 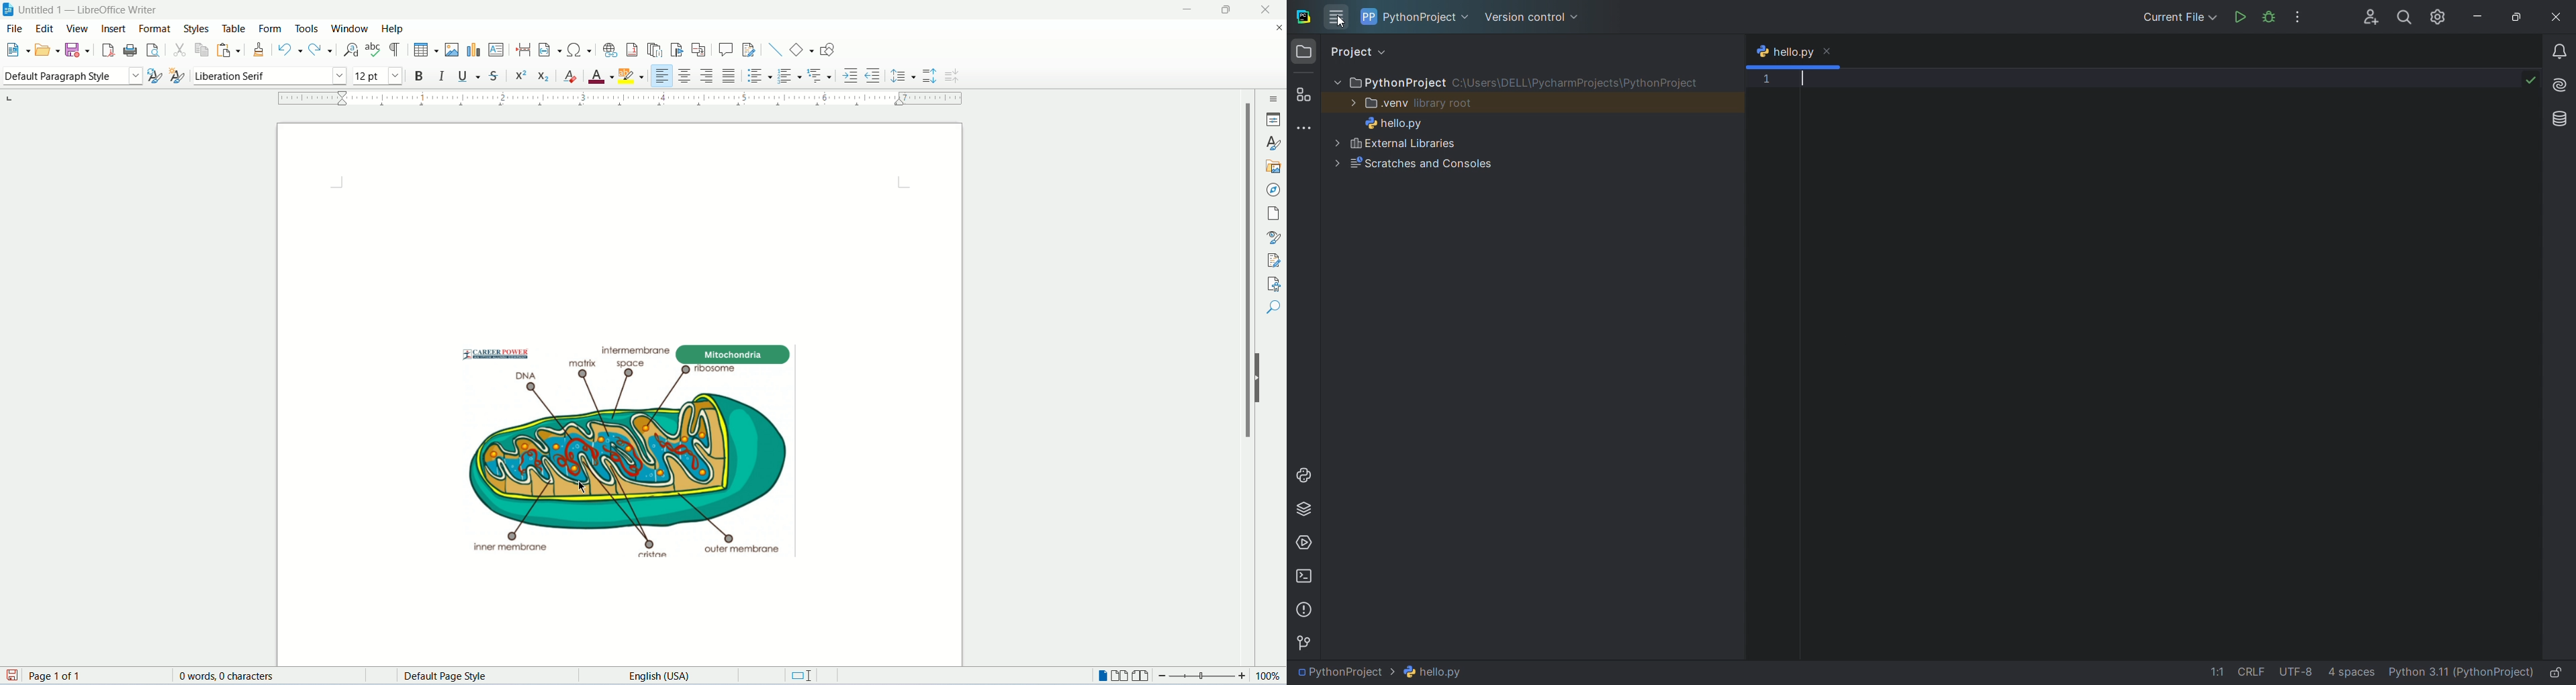 What do you see at coordinates (235, 29) in the screenshot?
I see `table` at bounding box center [235, 29].